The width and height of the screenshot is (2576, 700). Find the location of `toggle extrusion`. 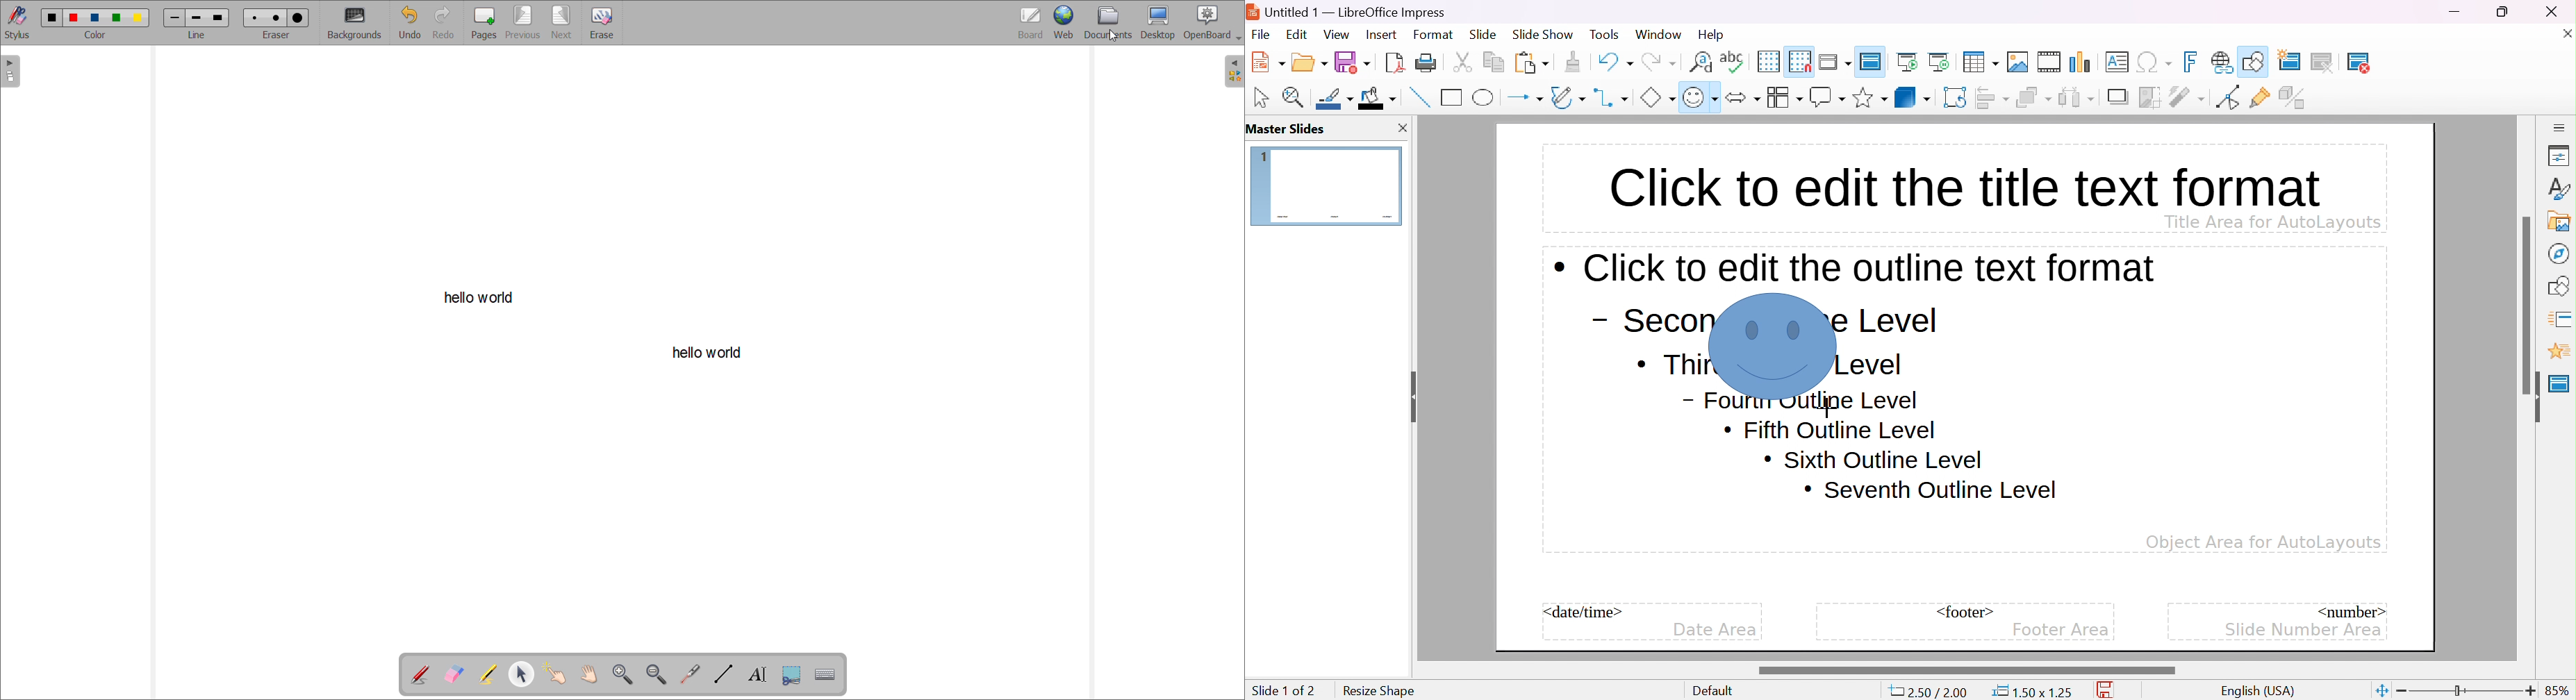

toggle extrusion is located at coordinates (2294, 97).